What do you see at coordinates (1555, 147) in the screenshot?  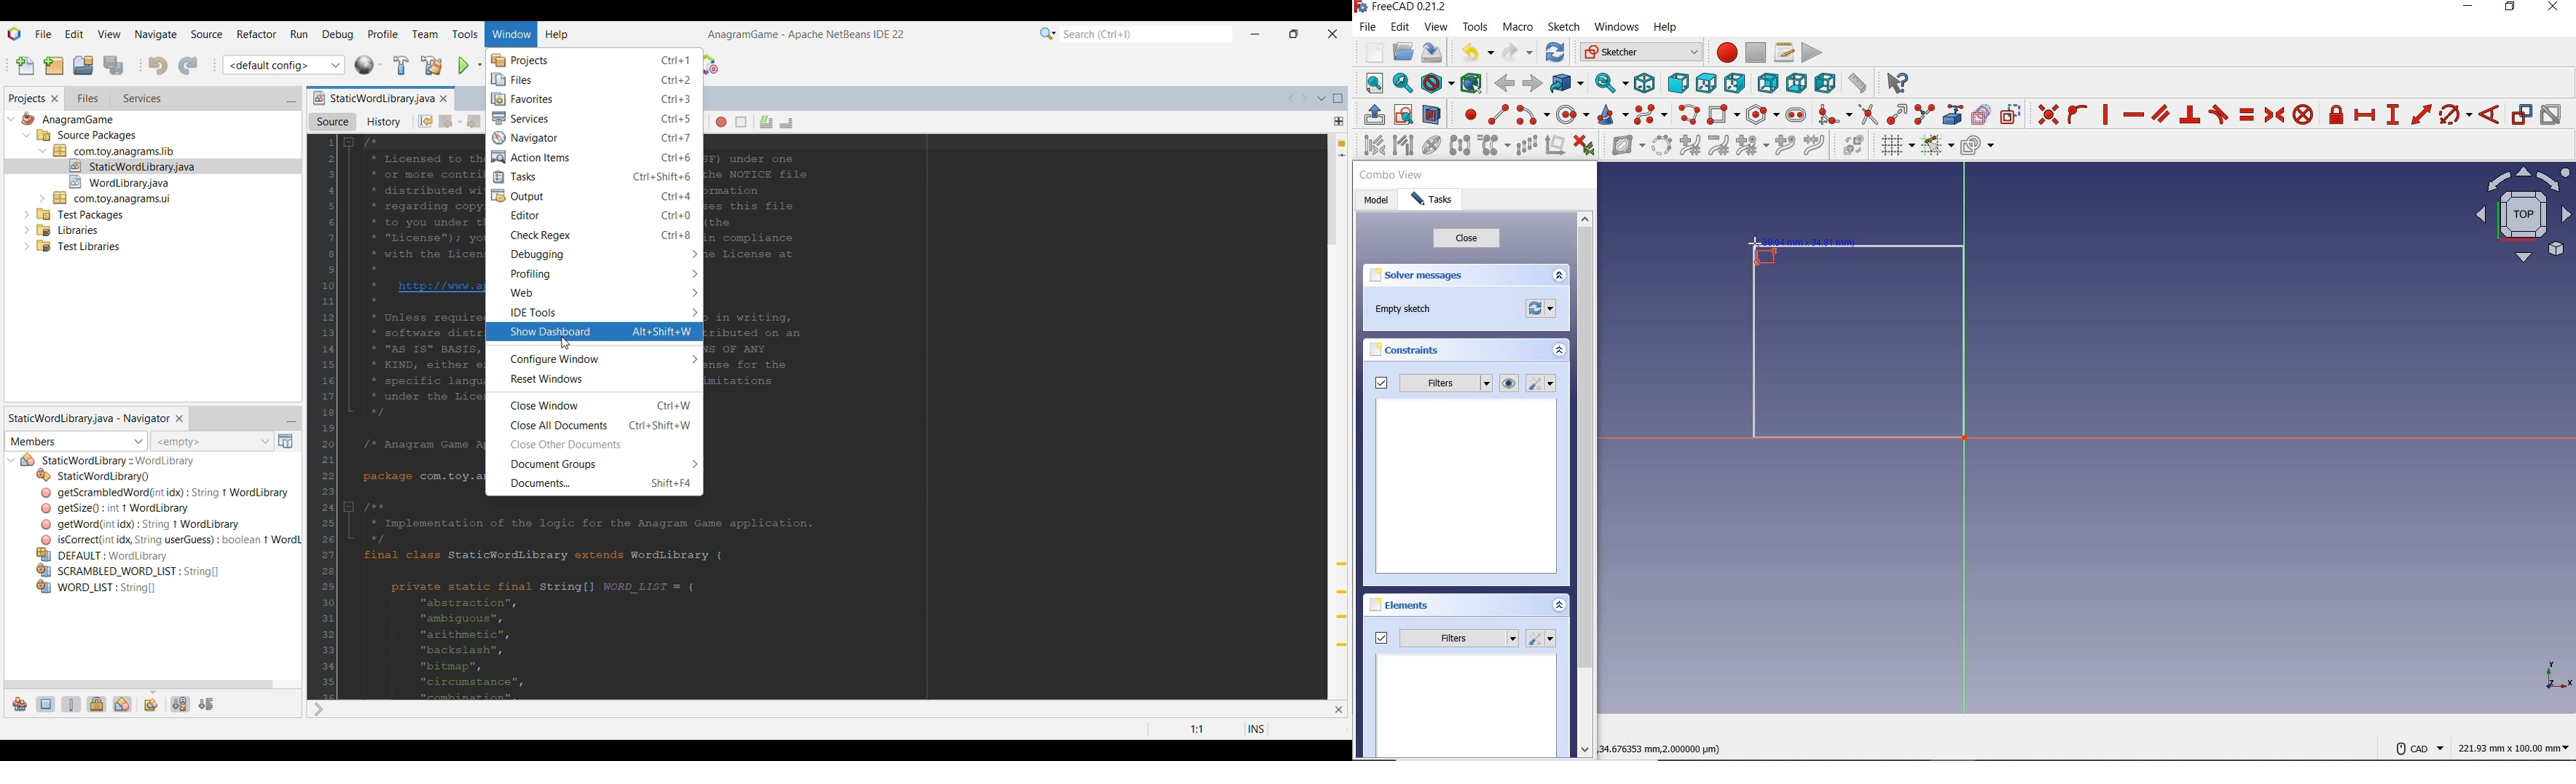 I see `remove axes alignment` at bounding box center [1555, 147].